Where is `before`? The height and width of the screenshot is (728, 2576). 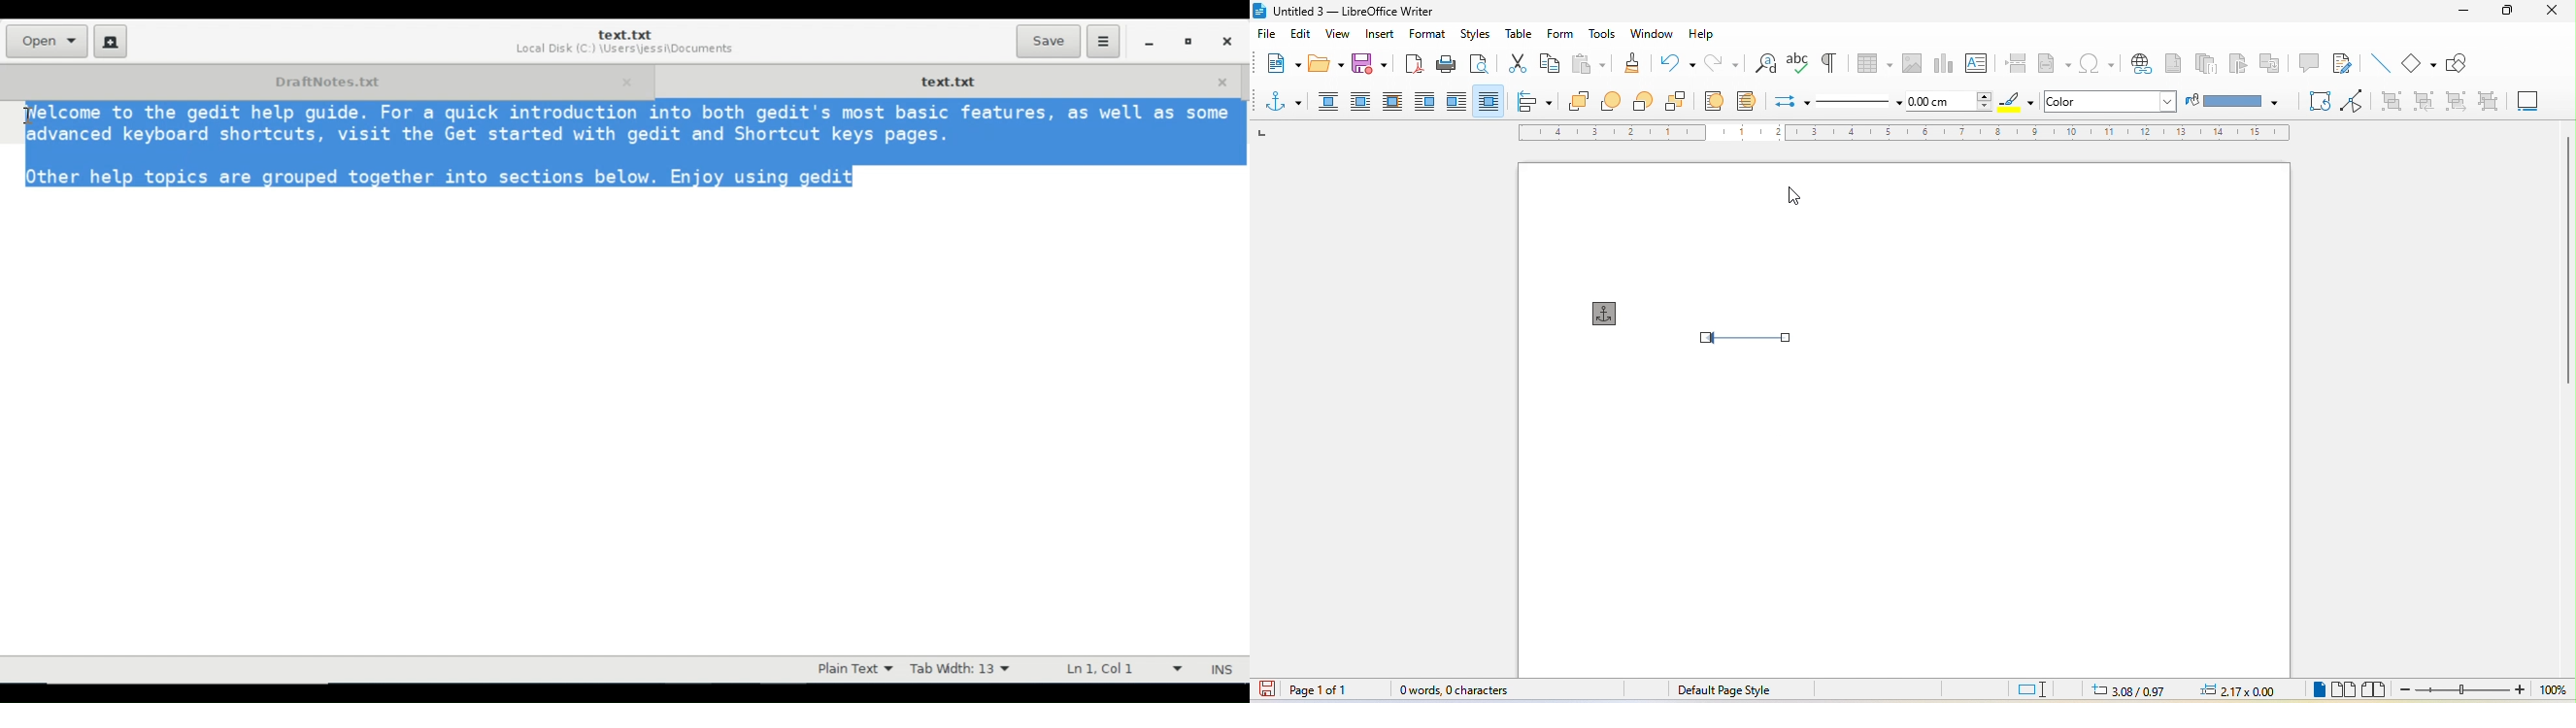 before is located at coordinates (1425, 100).